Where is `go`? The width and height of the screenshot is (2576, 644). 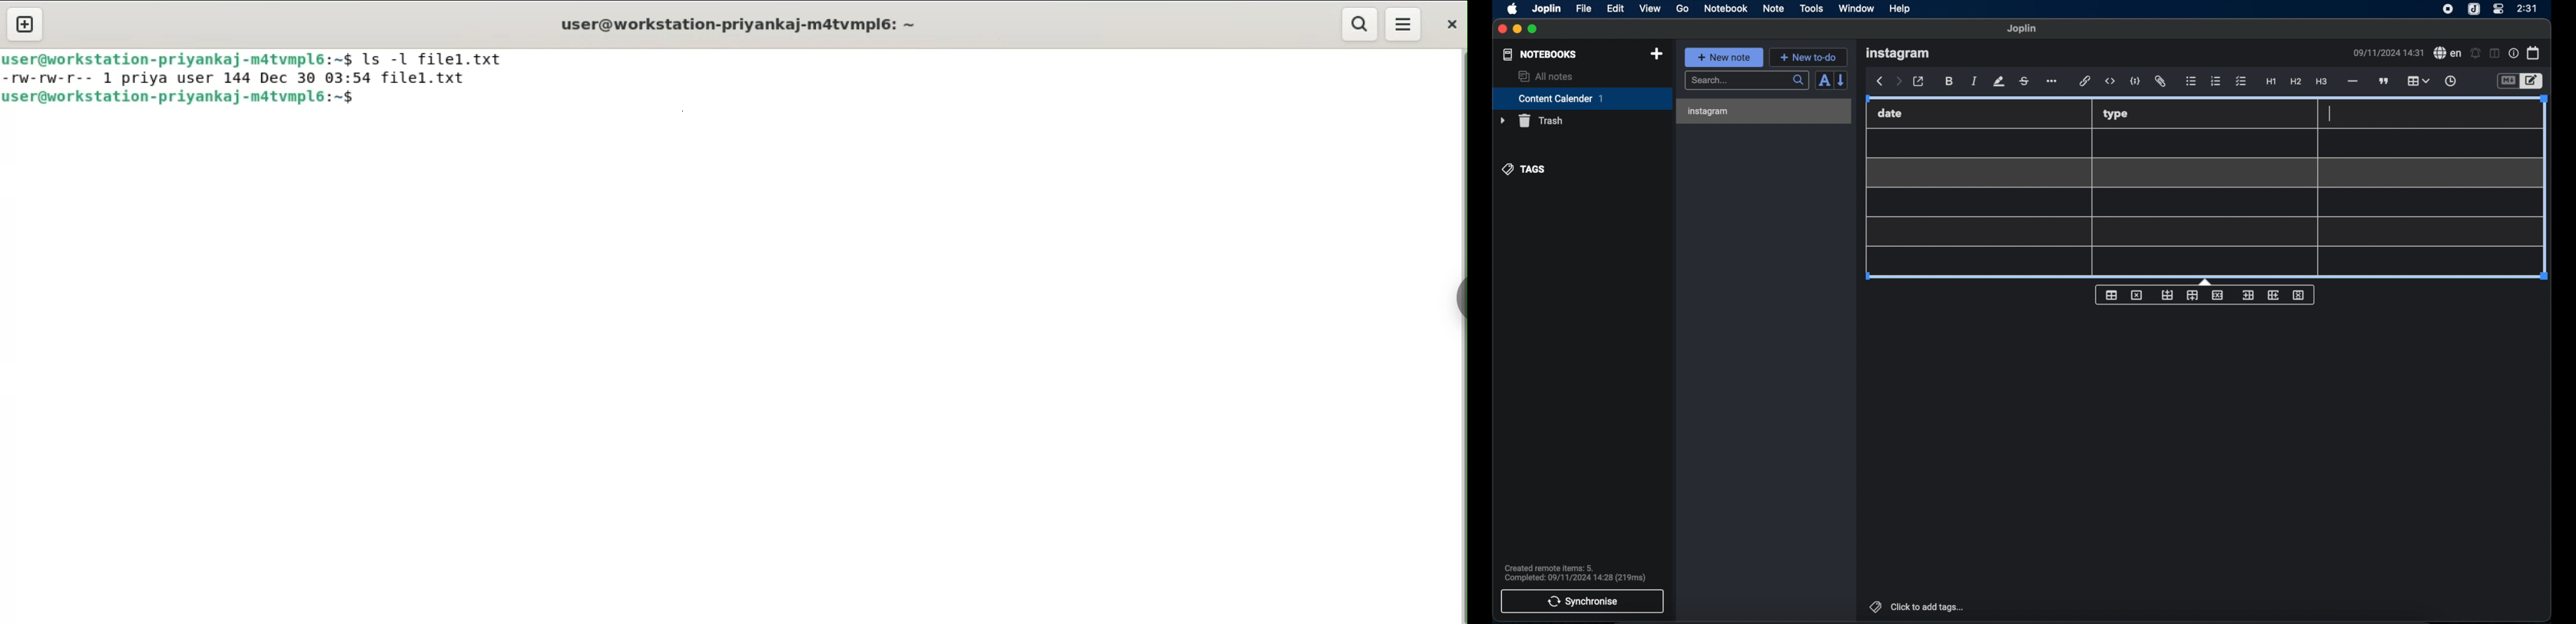 go is located at coordinates (1683, 9).